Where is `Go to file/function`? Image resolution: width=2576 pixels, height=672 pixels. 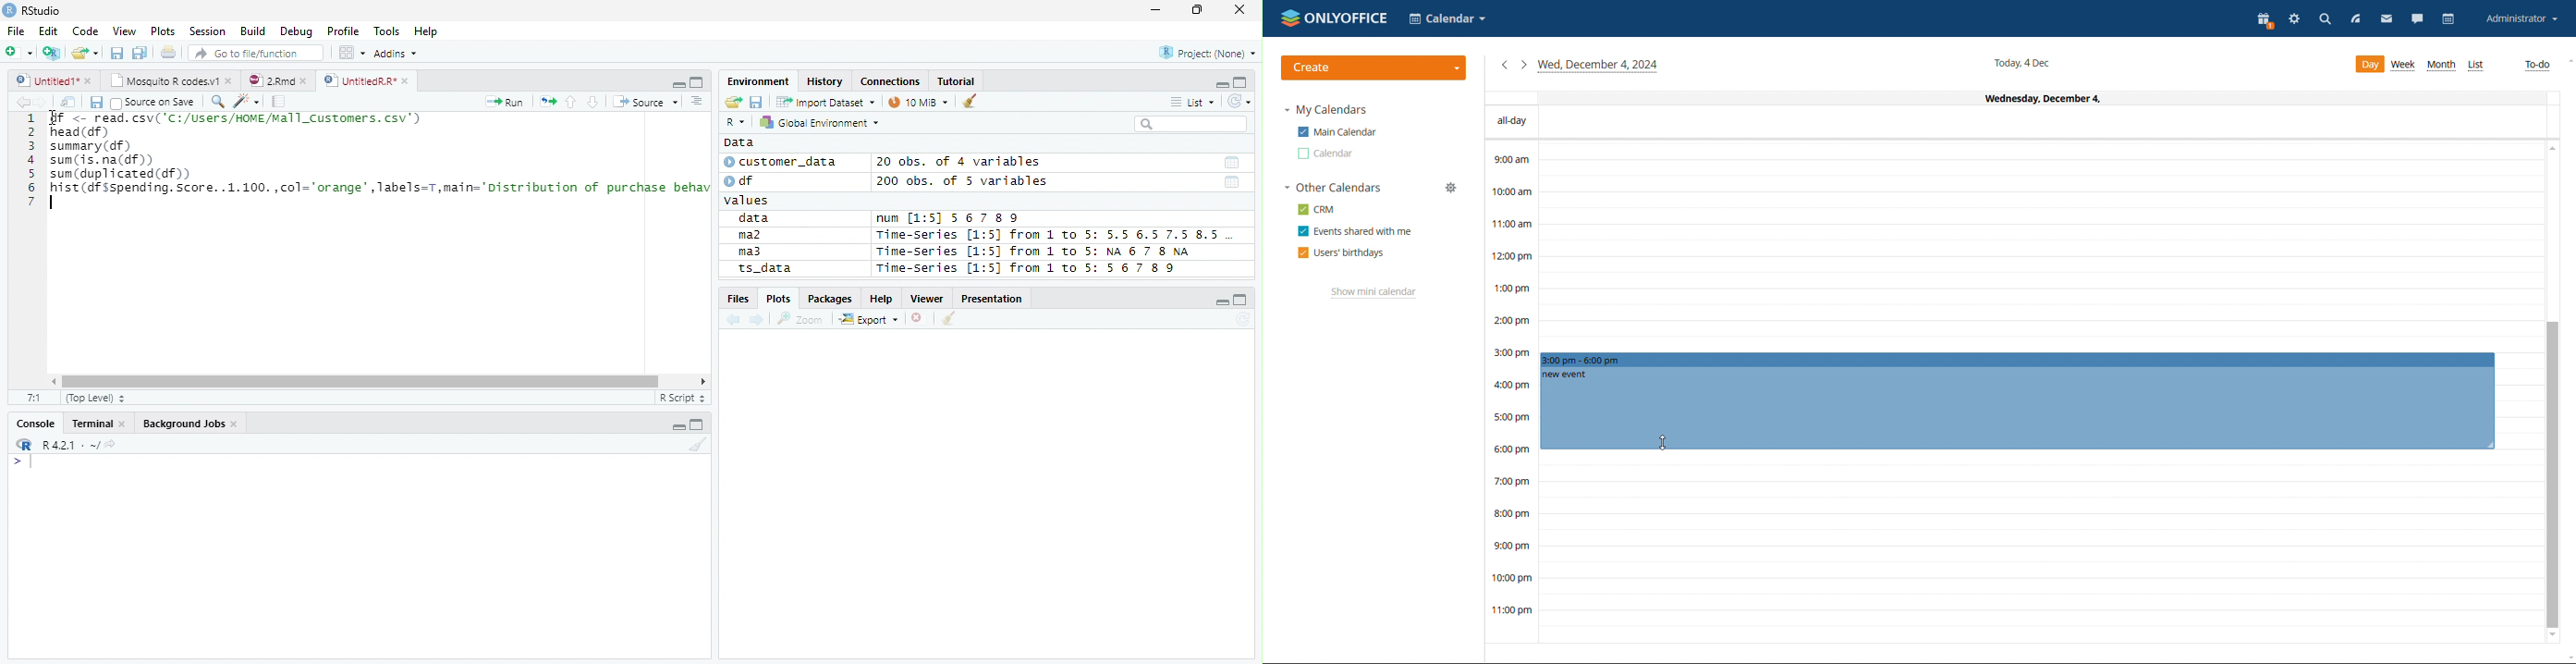 Go to file/function is located at coordinates (253, 54).